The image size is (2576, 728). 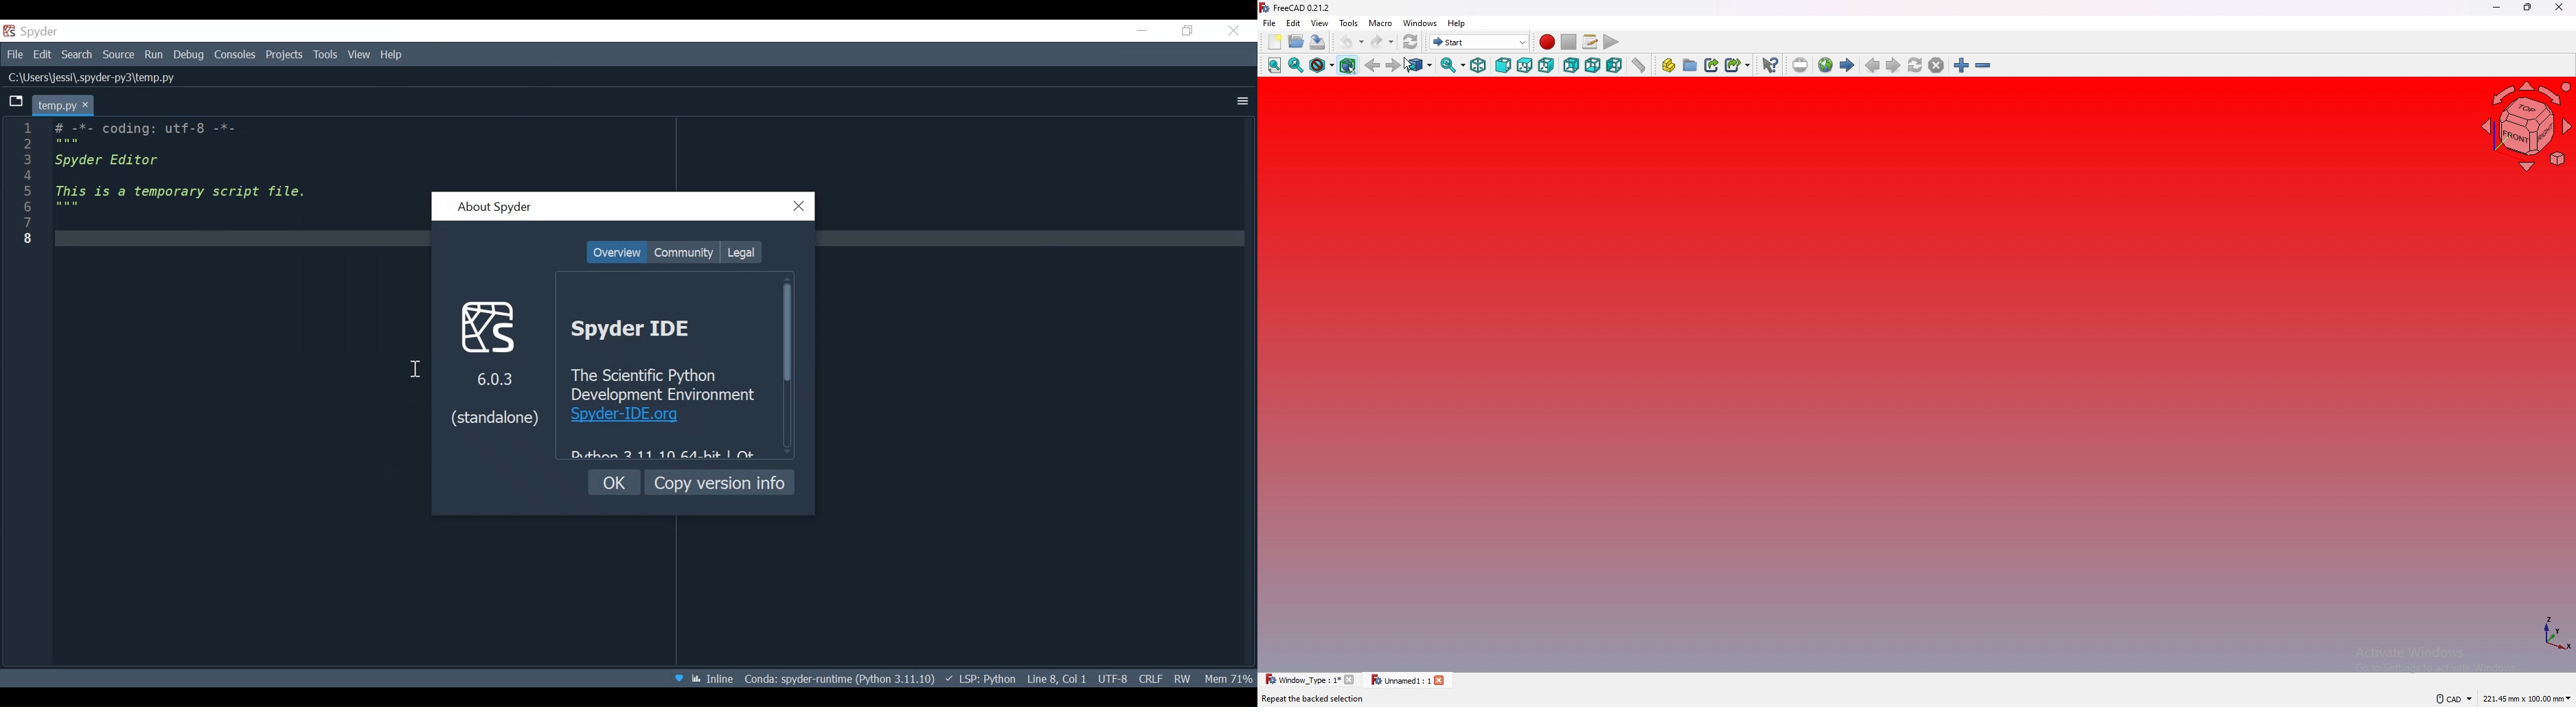 What do you see at coordinates (1182, 679) in the screenshot?
I see `File Permissions` at bounding box center [1182, 679].